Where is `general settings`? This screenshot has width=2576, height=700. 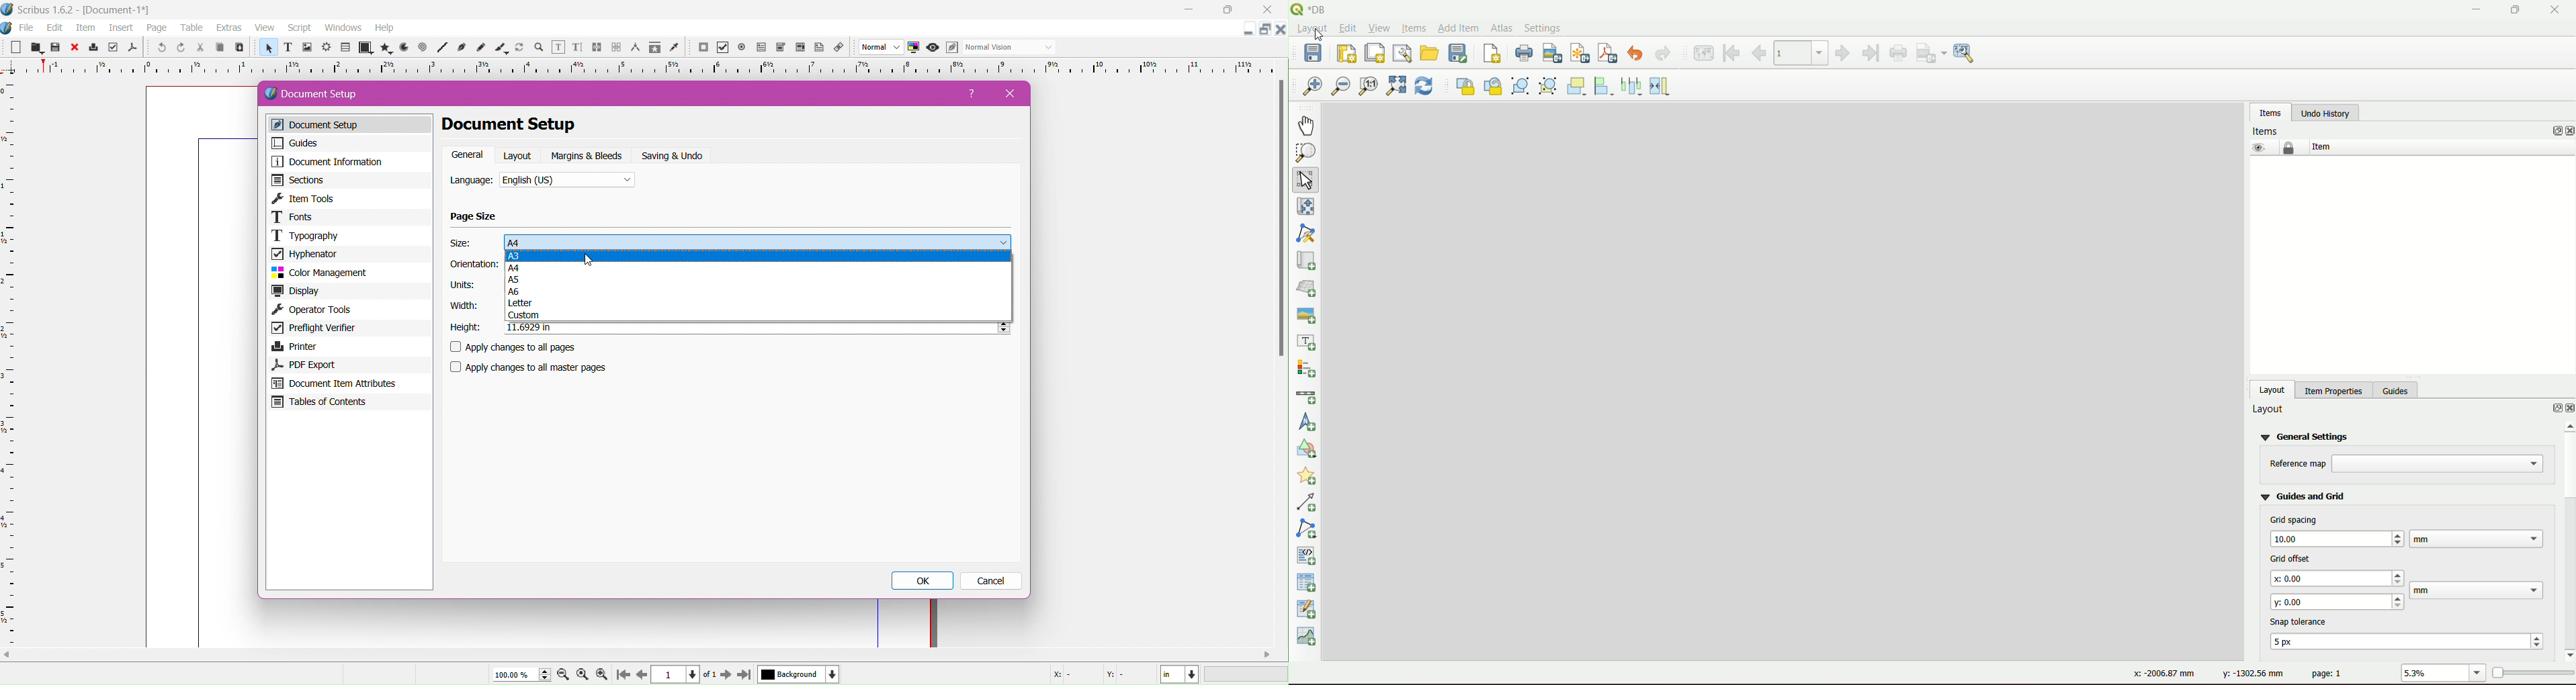 general settings is located at coordinates (2307, 436).